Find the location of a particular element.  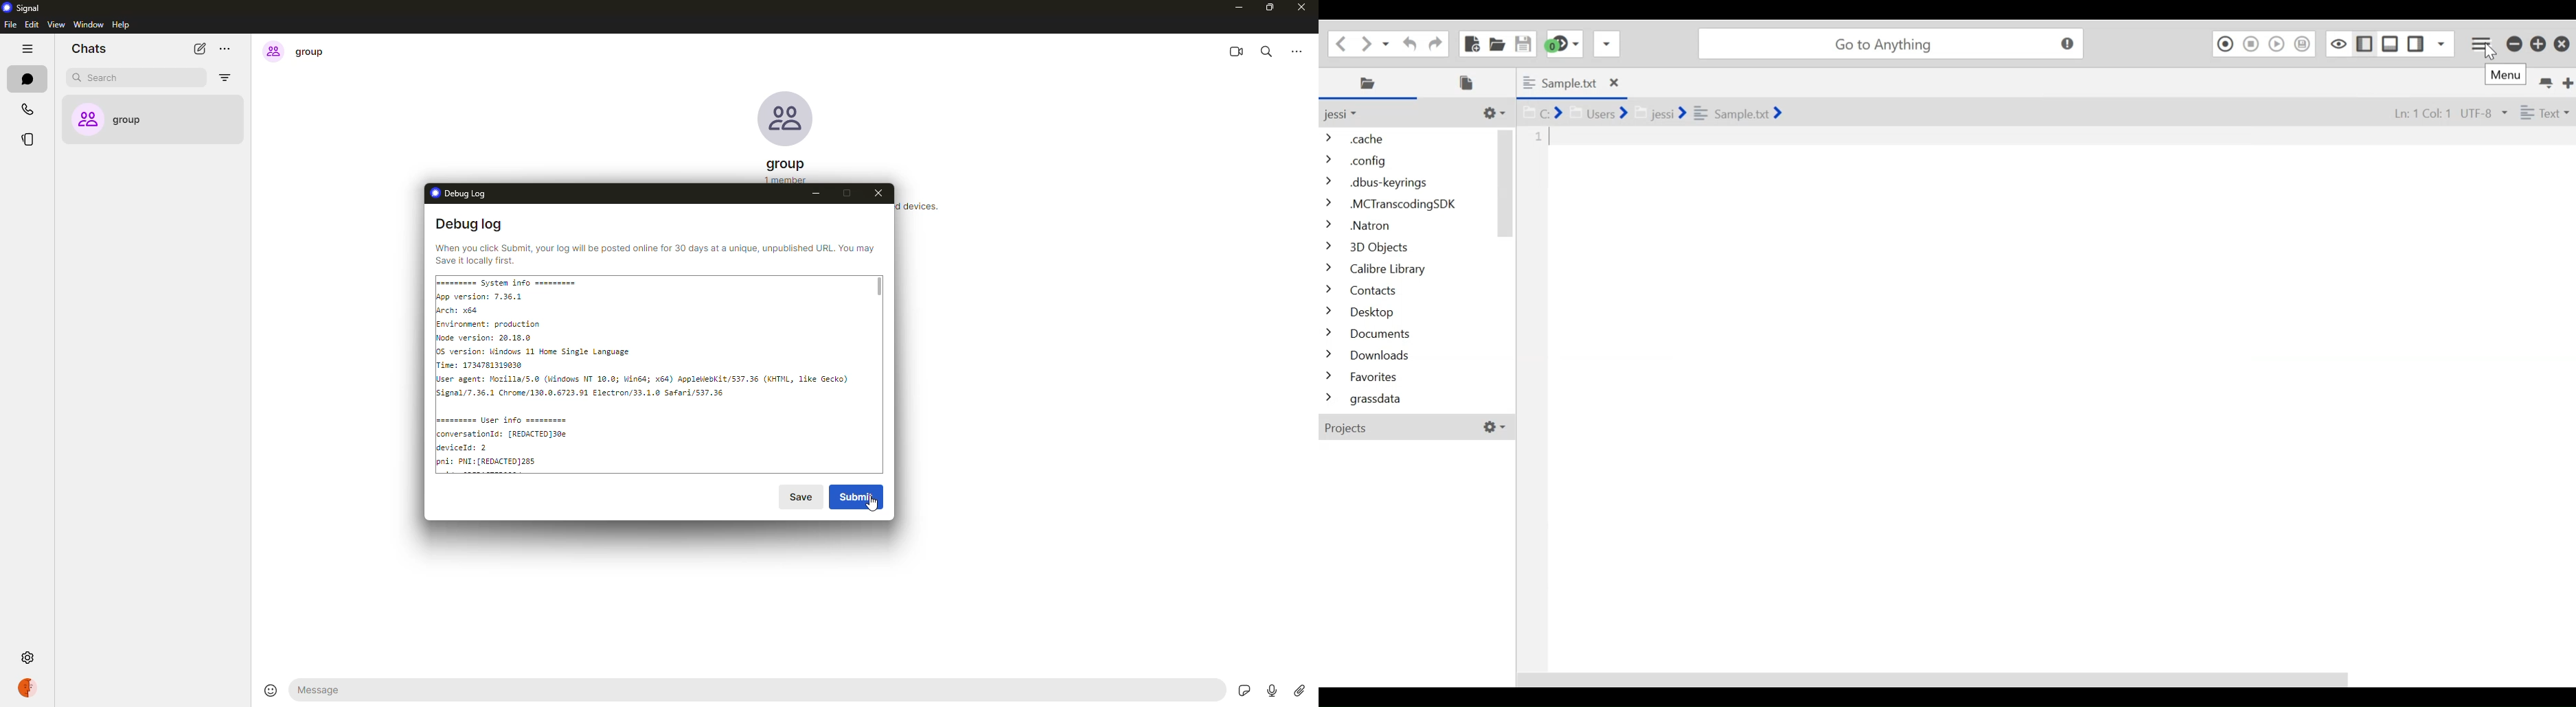

maximize is located at coordinates (846, 192).